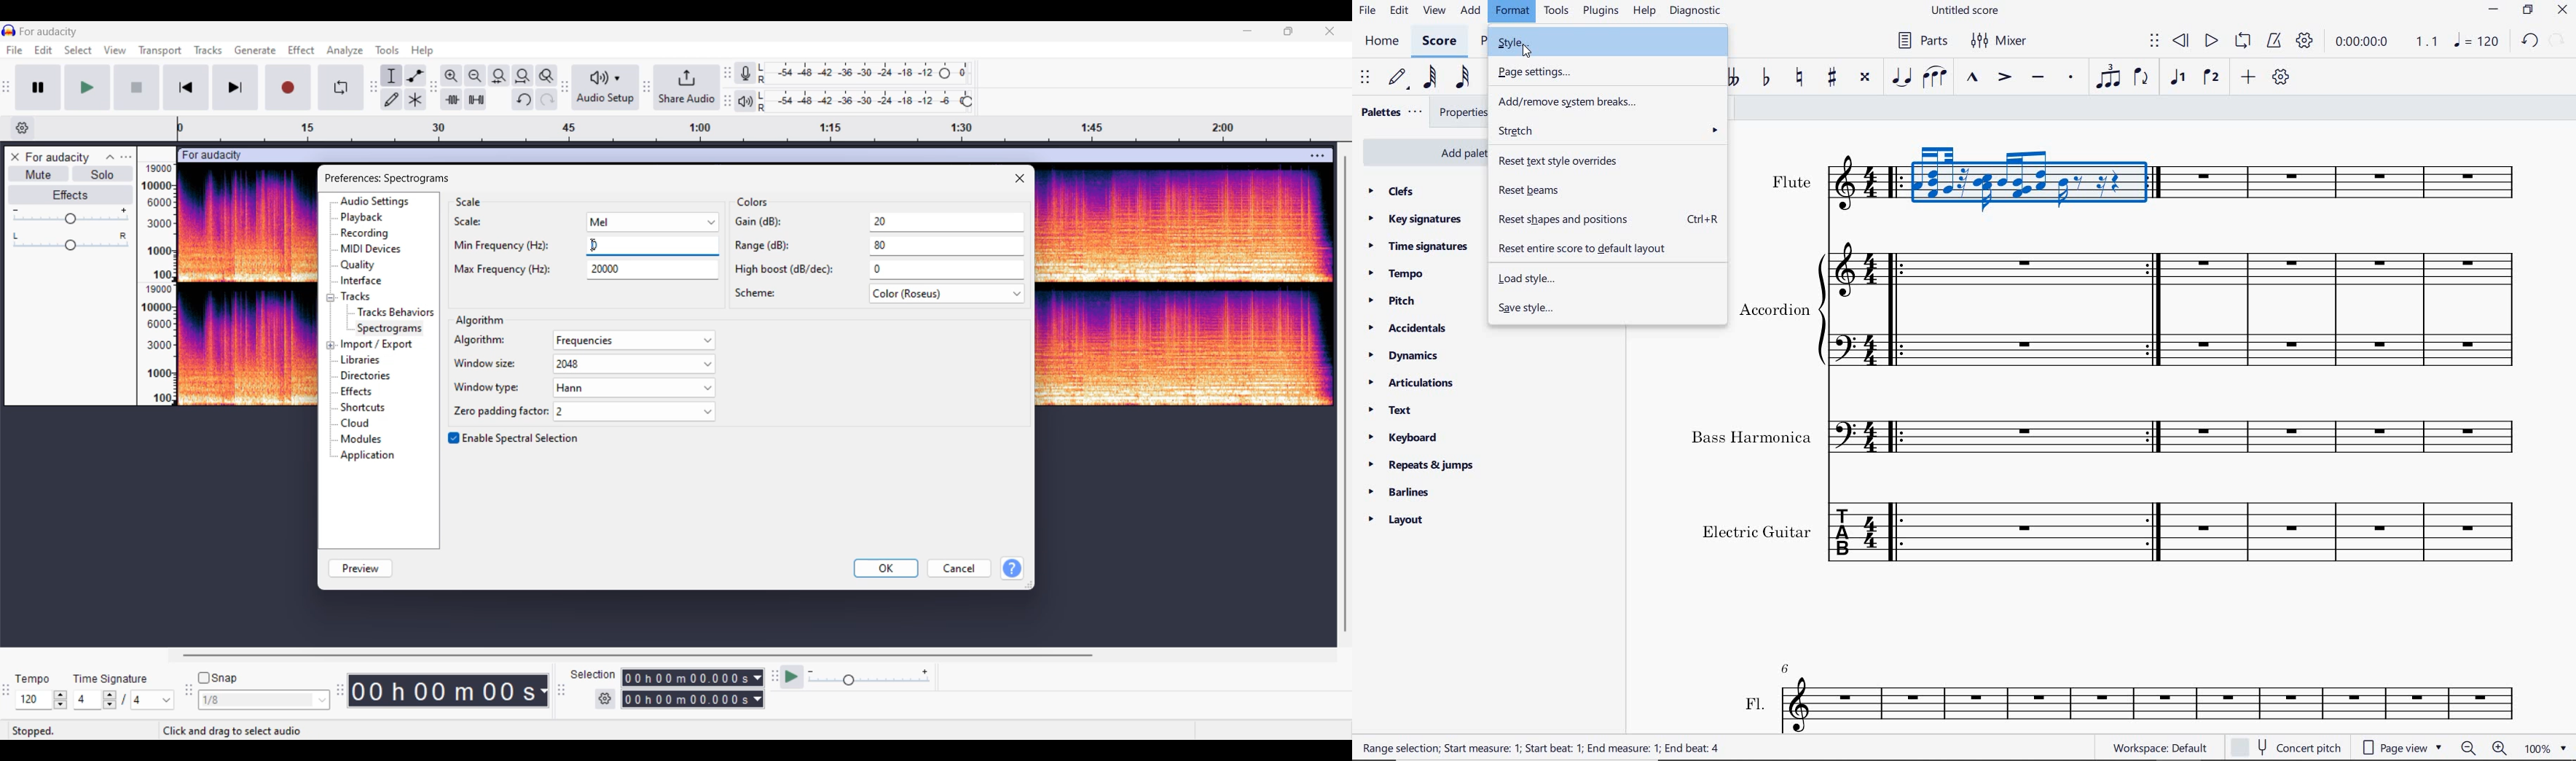 The image size is (2576, 784). What do you see at coordinates (70, 216) in the screenshot?
I see `Volume slider` at bounding box center [70, 216].